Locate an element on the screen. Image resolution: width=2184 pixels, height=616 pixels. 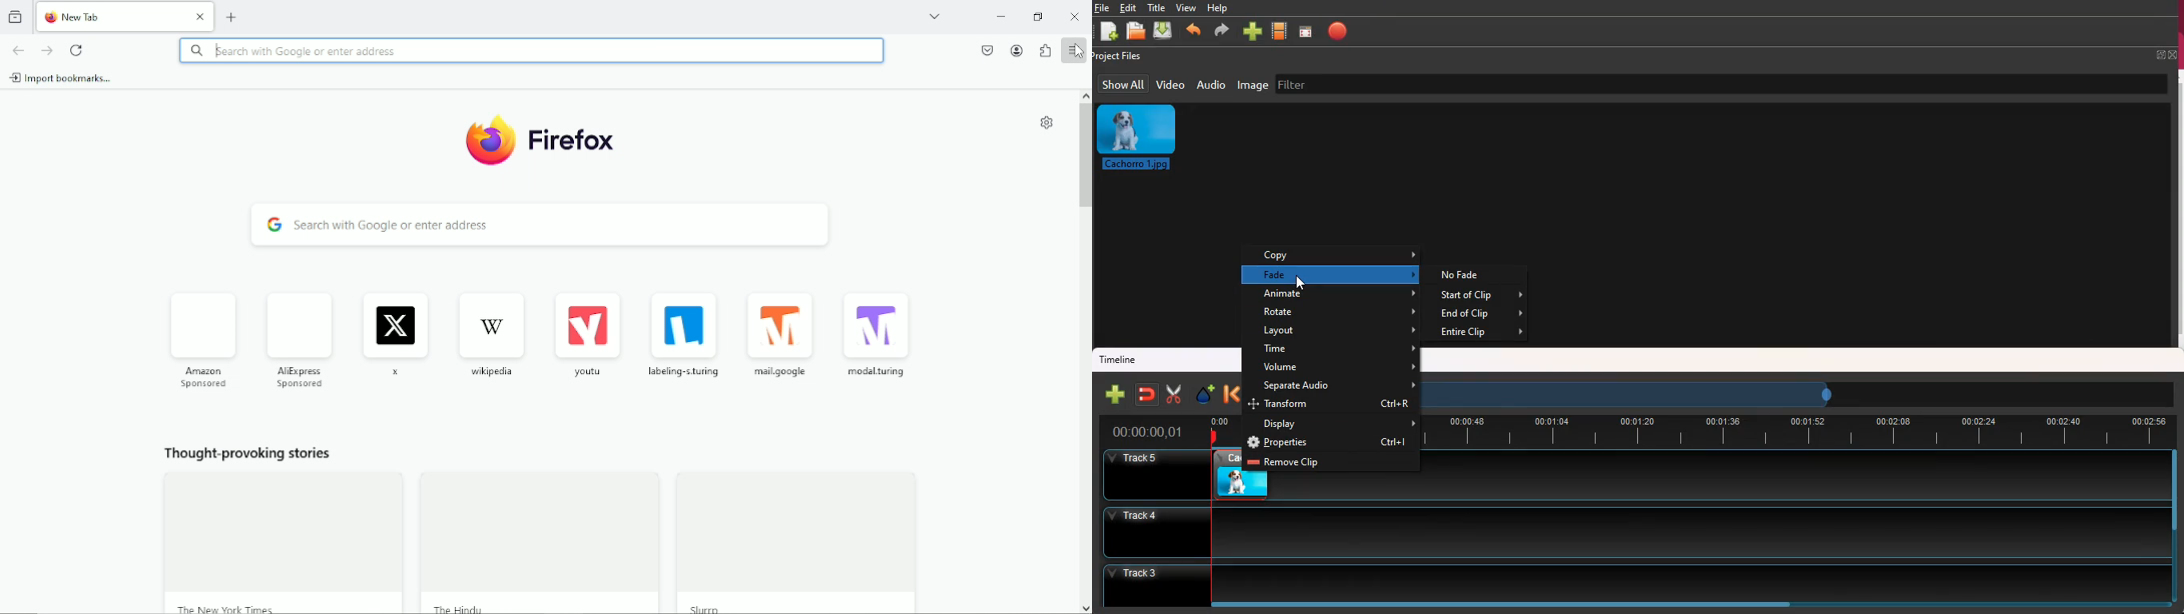
image is located at coordinates (1253, 86).